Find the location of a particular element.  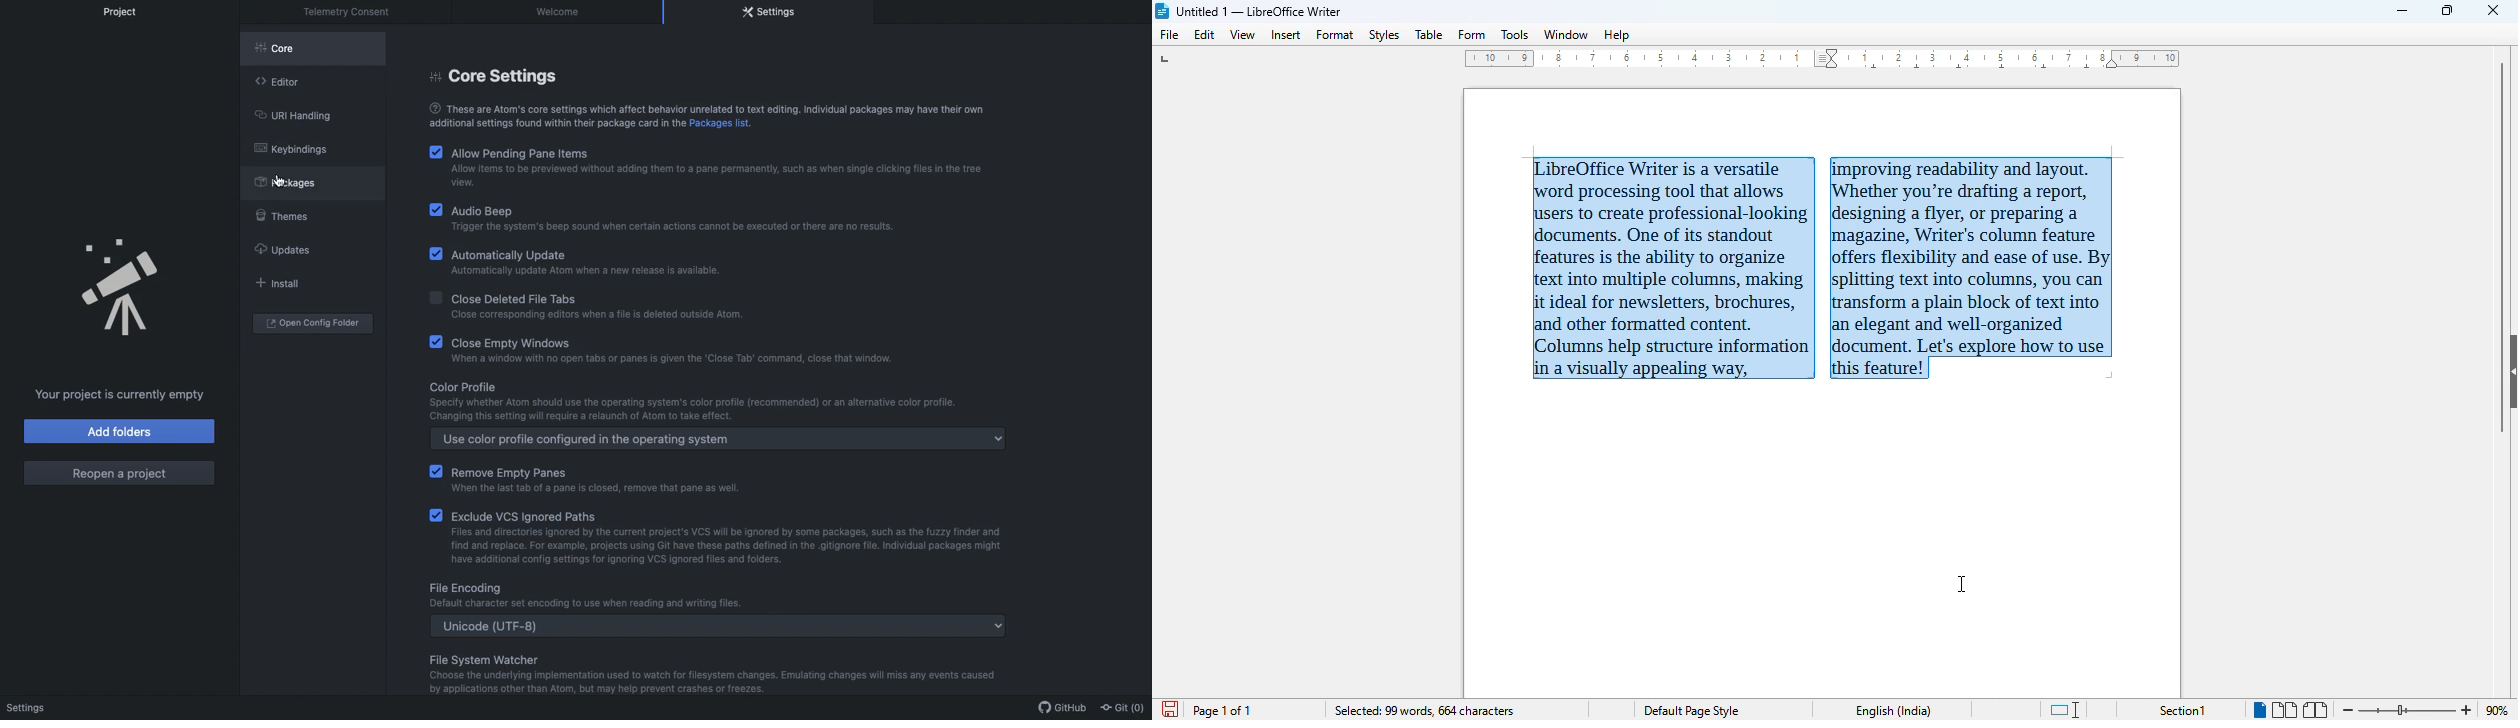

project  is located at coordinates (126, 12).